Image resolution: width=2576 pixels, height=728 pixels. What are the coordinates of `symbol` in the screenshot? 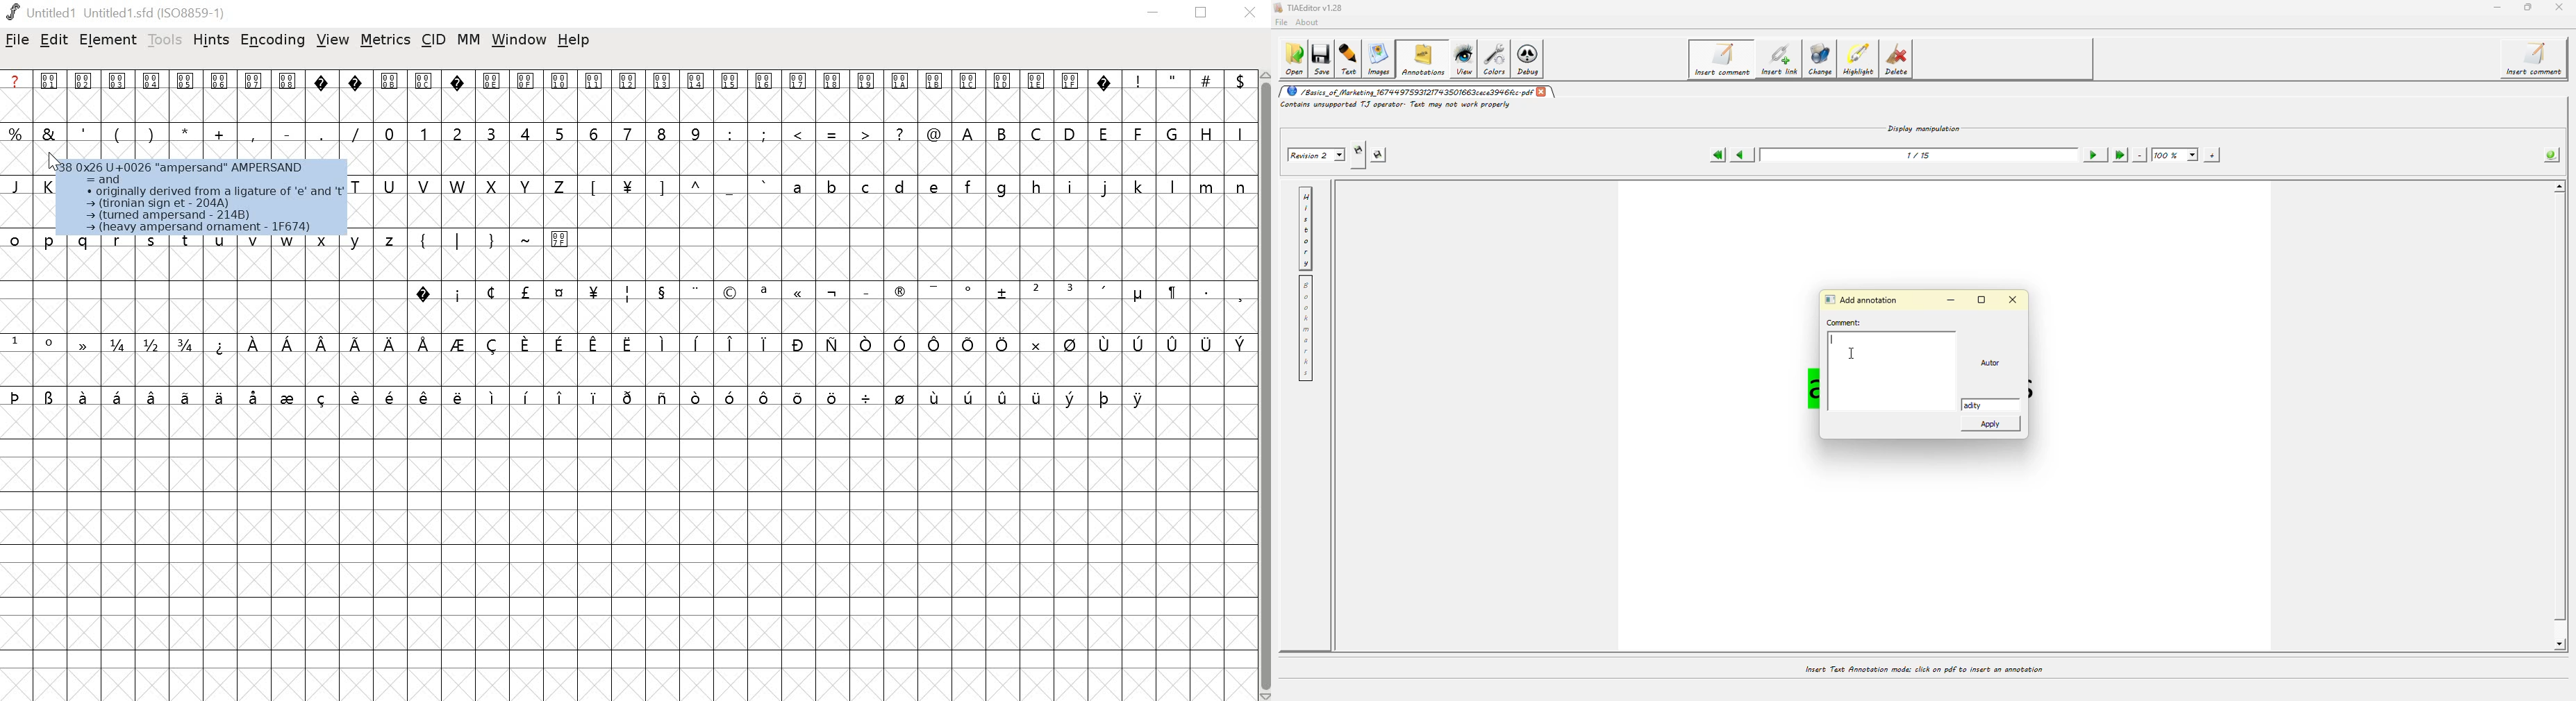 It's located at (85, 344).